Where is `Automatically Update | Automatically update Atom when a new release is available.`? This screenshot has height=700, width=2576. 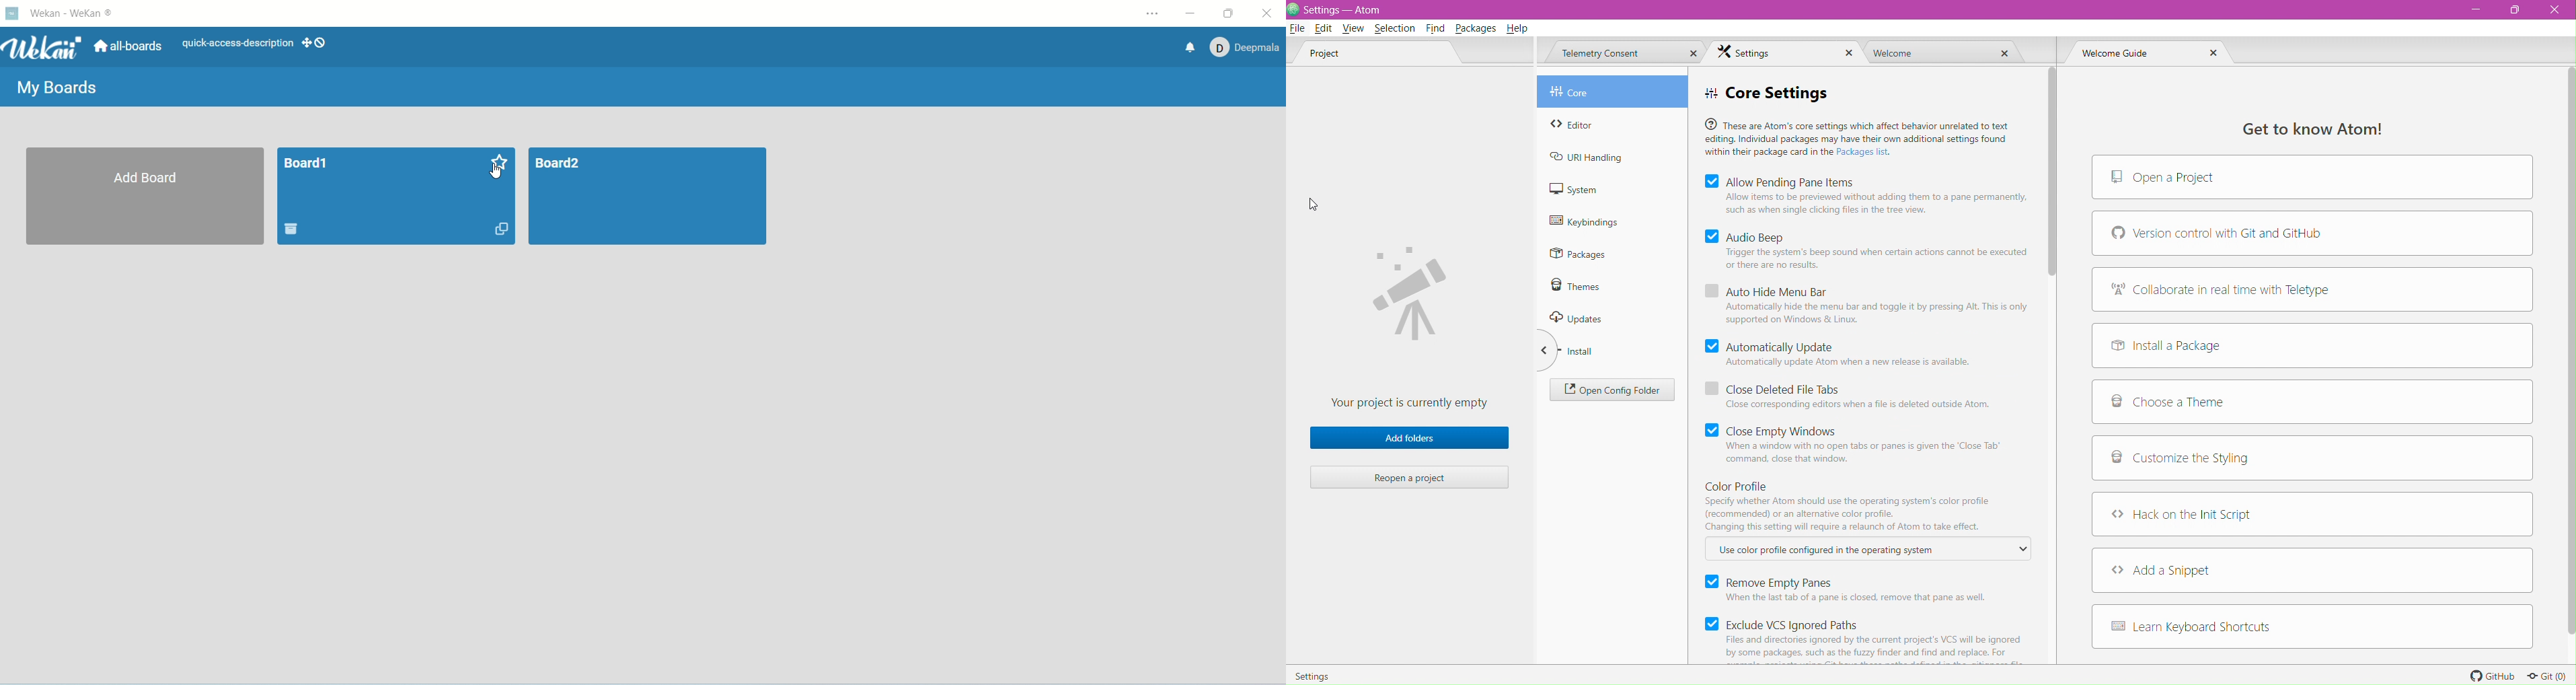
Automatically Update | Automatically update Atom when a new release is available. is located at coordinates (1841, 353).